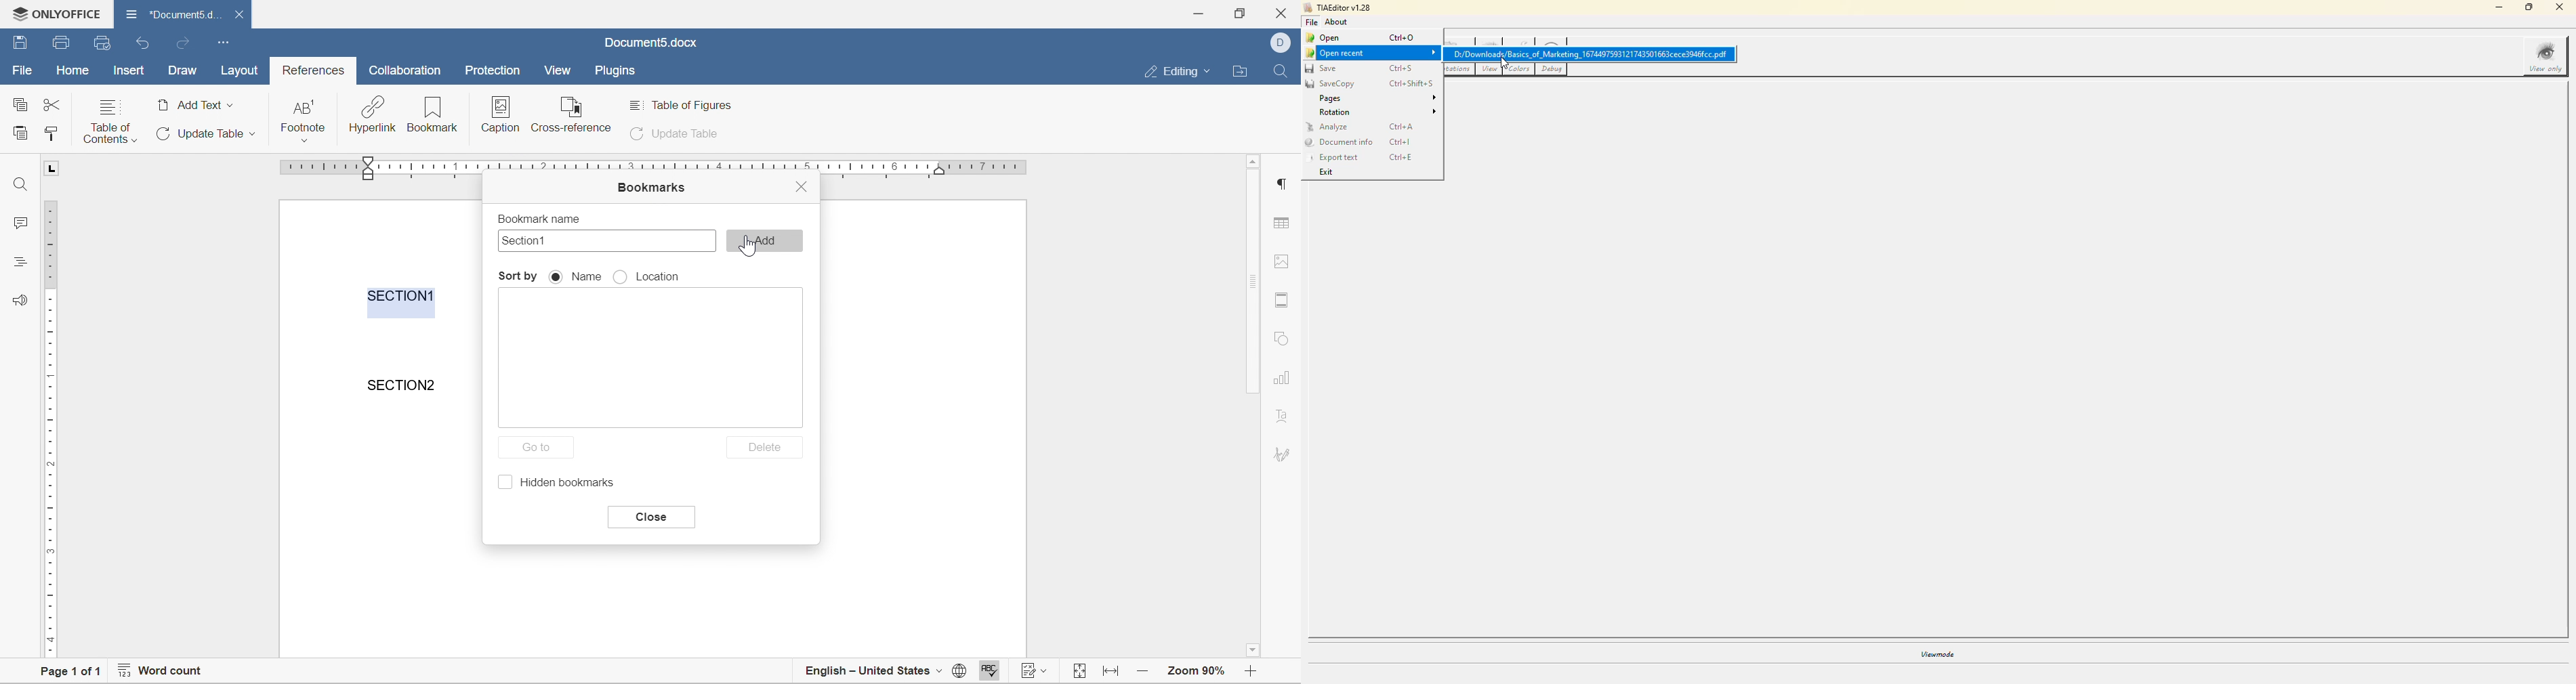 The height and width of the screenshot is (700, 2576). Describe the element at coordinates (1254, 672) in the screenshot. I see `zoom out` at that location.